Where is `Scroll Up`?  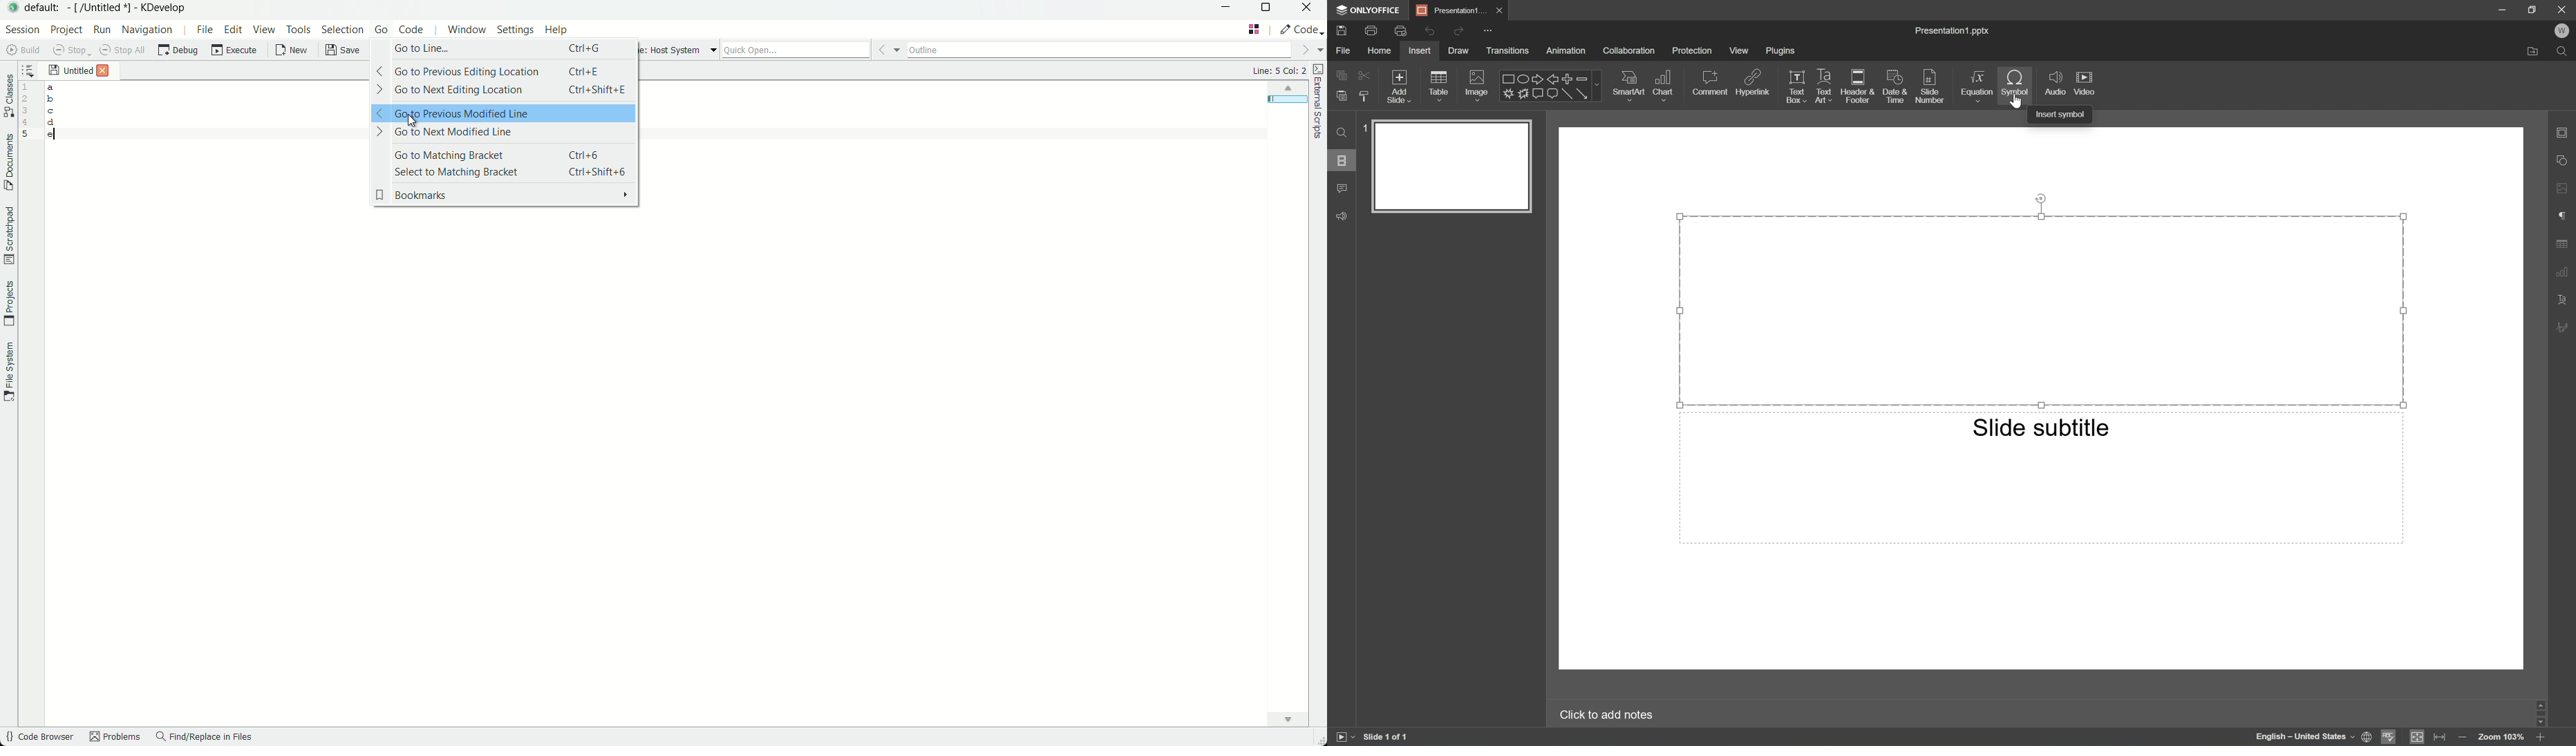 Scroll Up is located at coordinates (2538, 701).